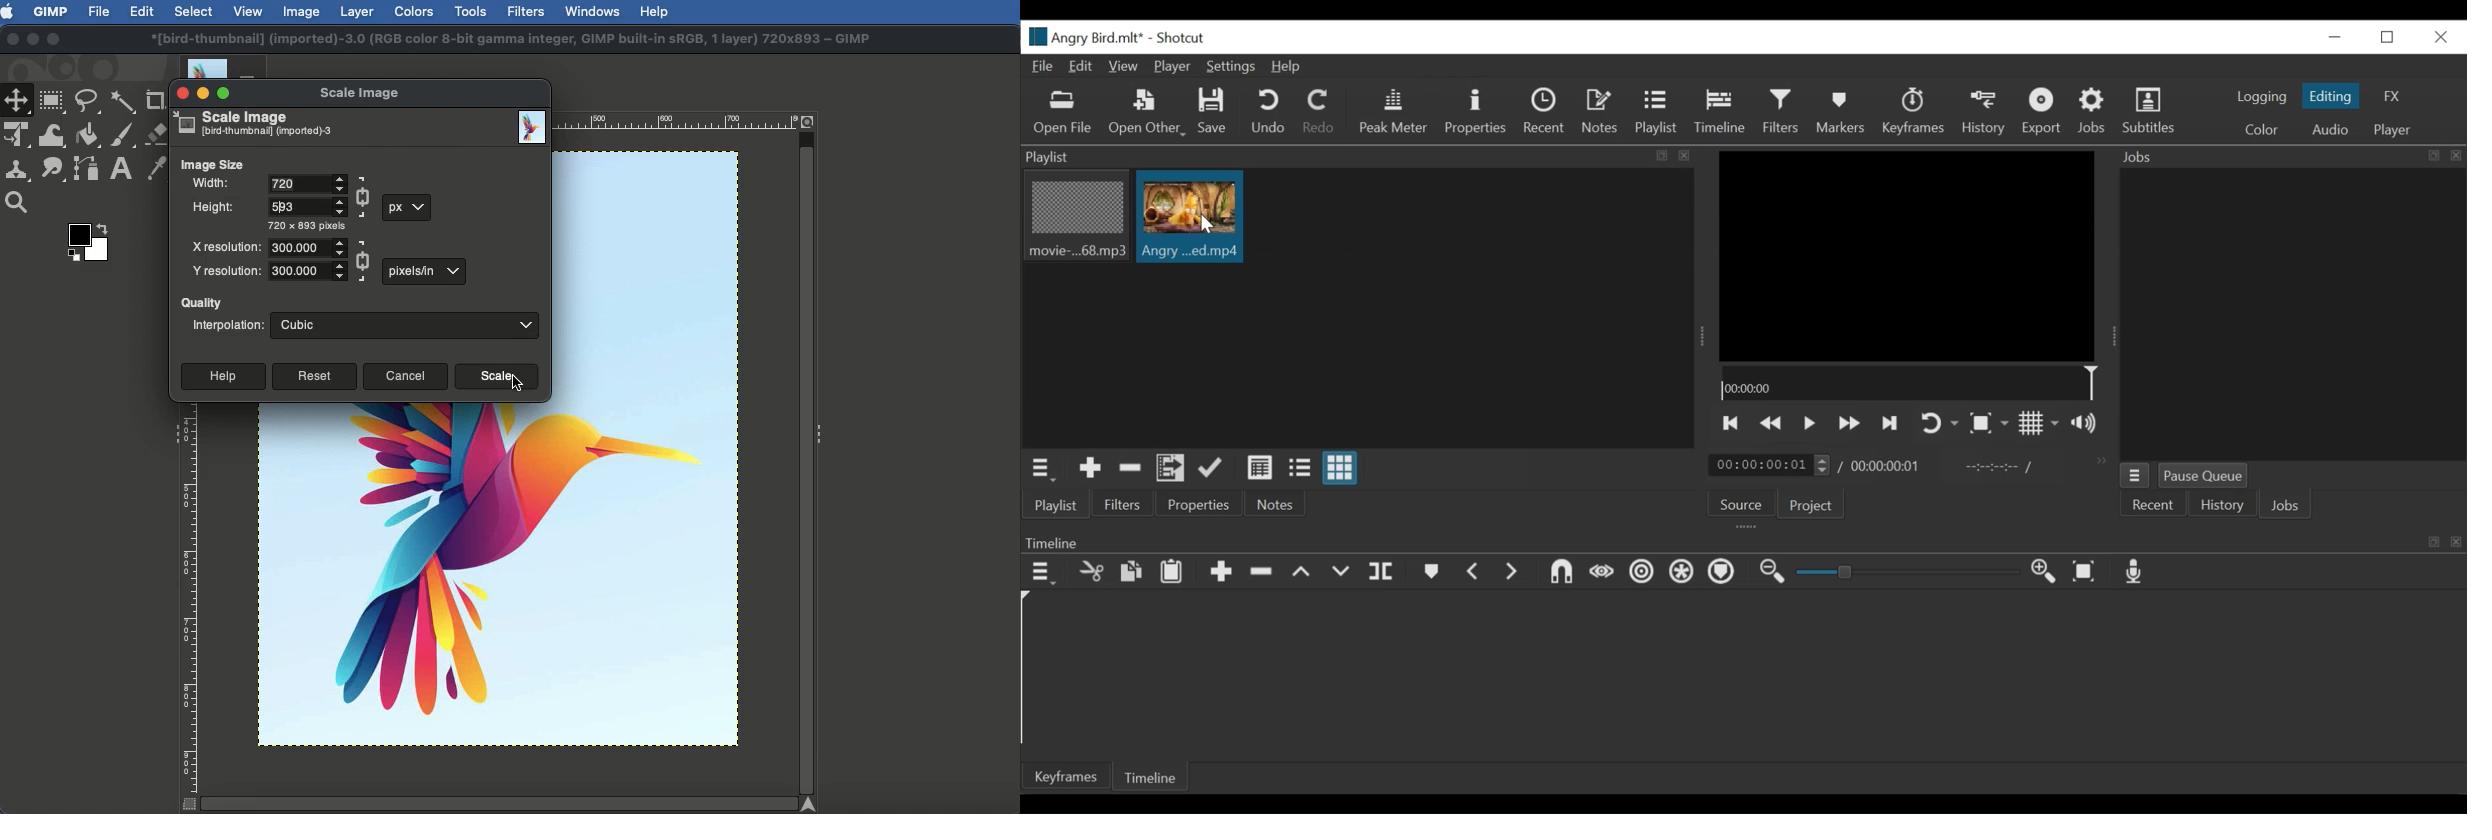 This screenshot has width=2492, height=840. Describe the element at coordinates (2288, 505) in the screenshot. I see `Jobs` at that location.